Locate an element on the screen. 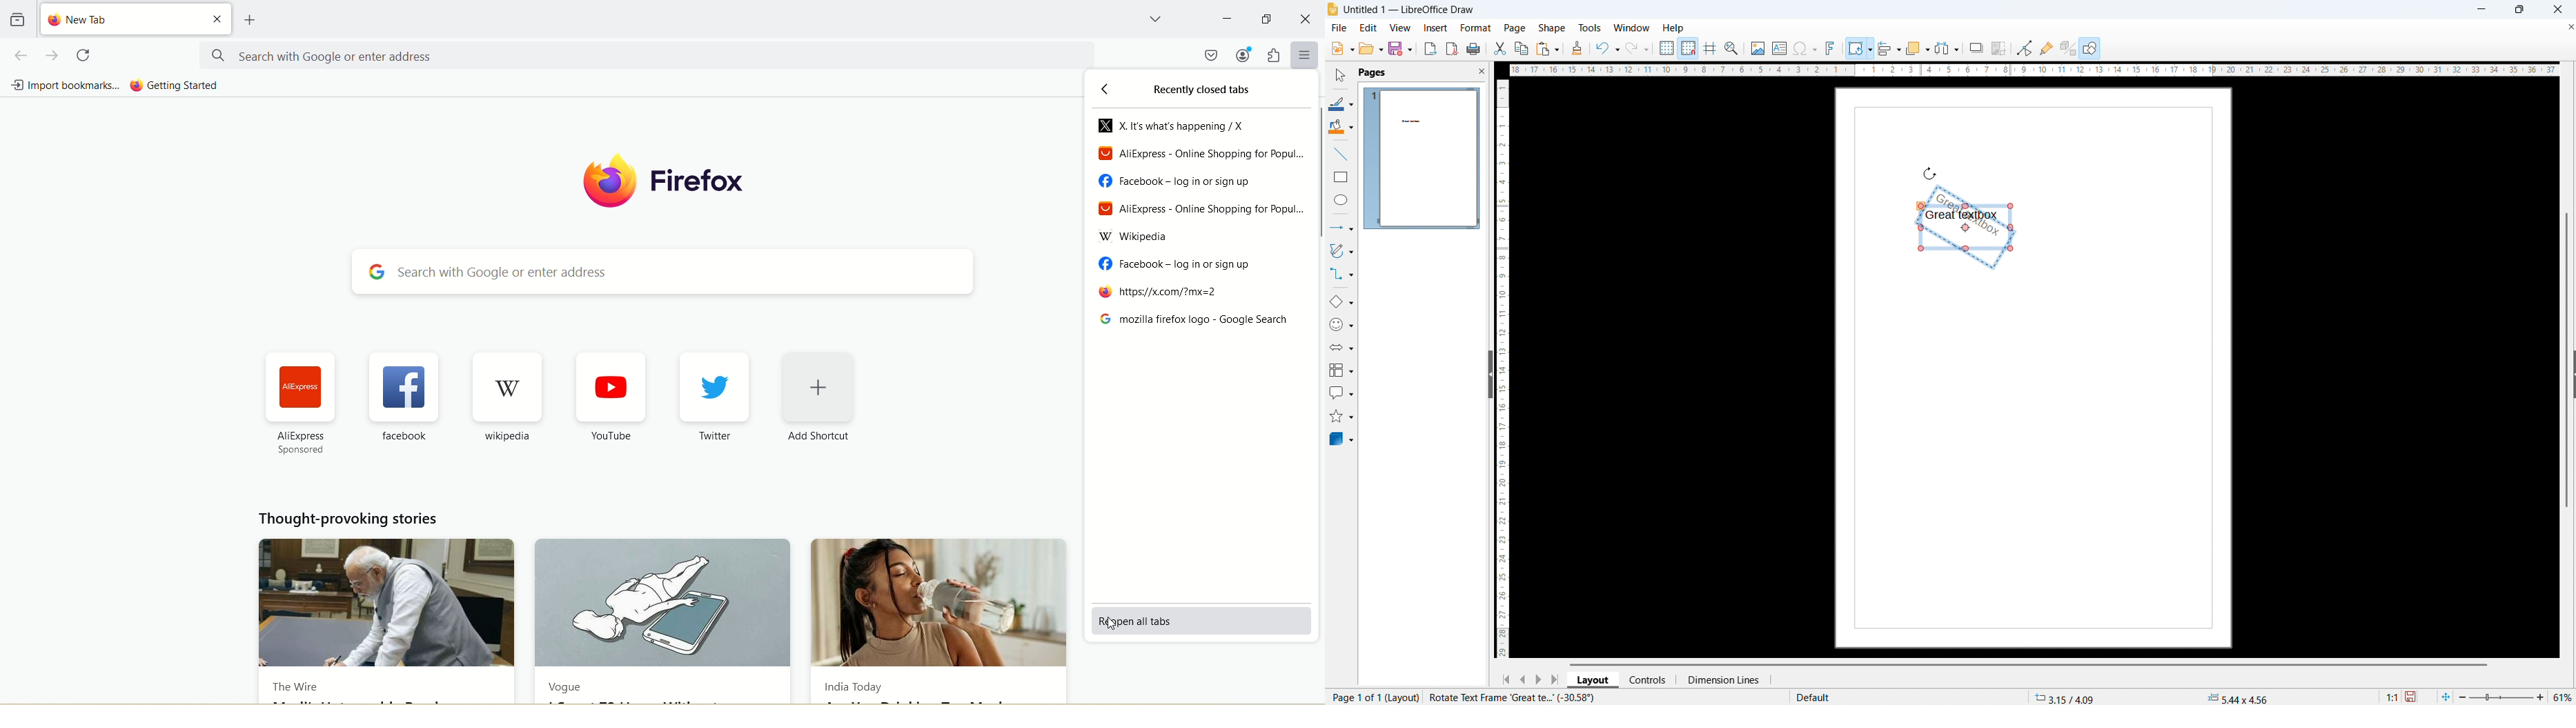 This screenshot has width=2576, height=728. save to pocket is located at coordinates (1211, 55).